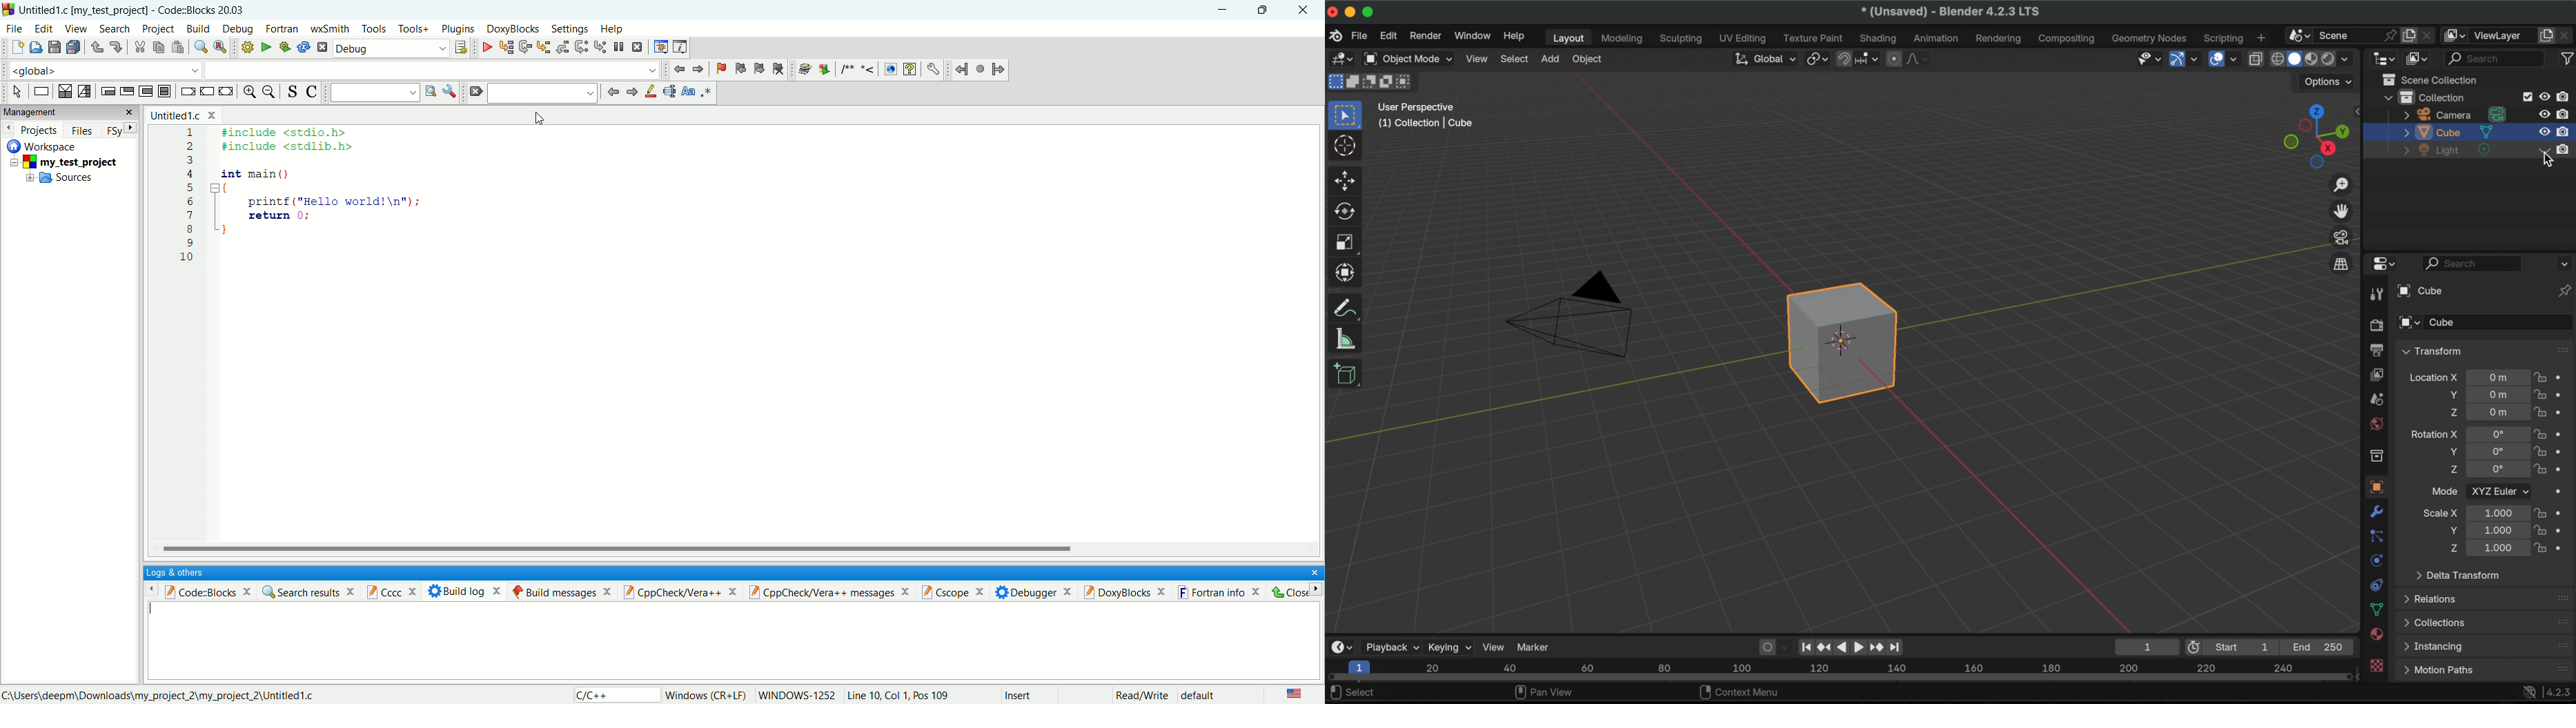 This screenshot has height=728, width=2576. Describe the element at coordinates (219, 47) in the screenshot. I see `replace` at that location.